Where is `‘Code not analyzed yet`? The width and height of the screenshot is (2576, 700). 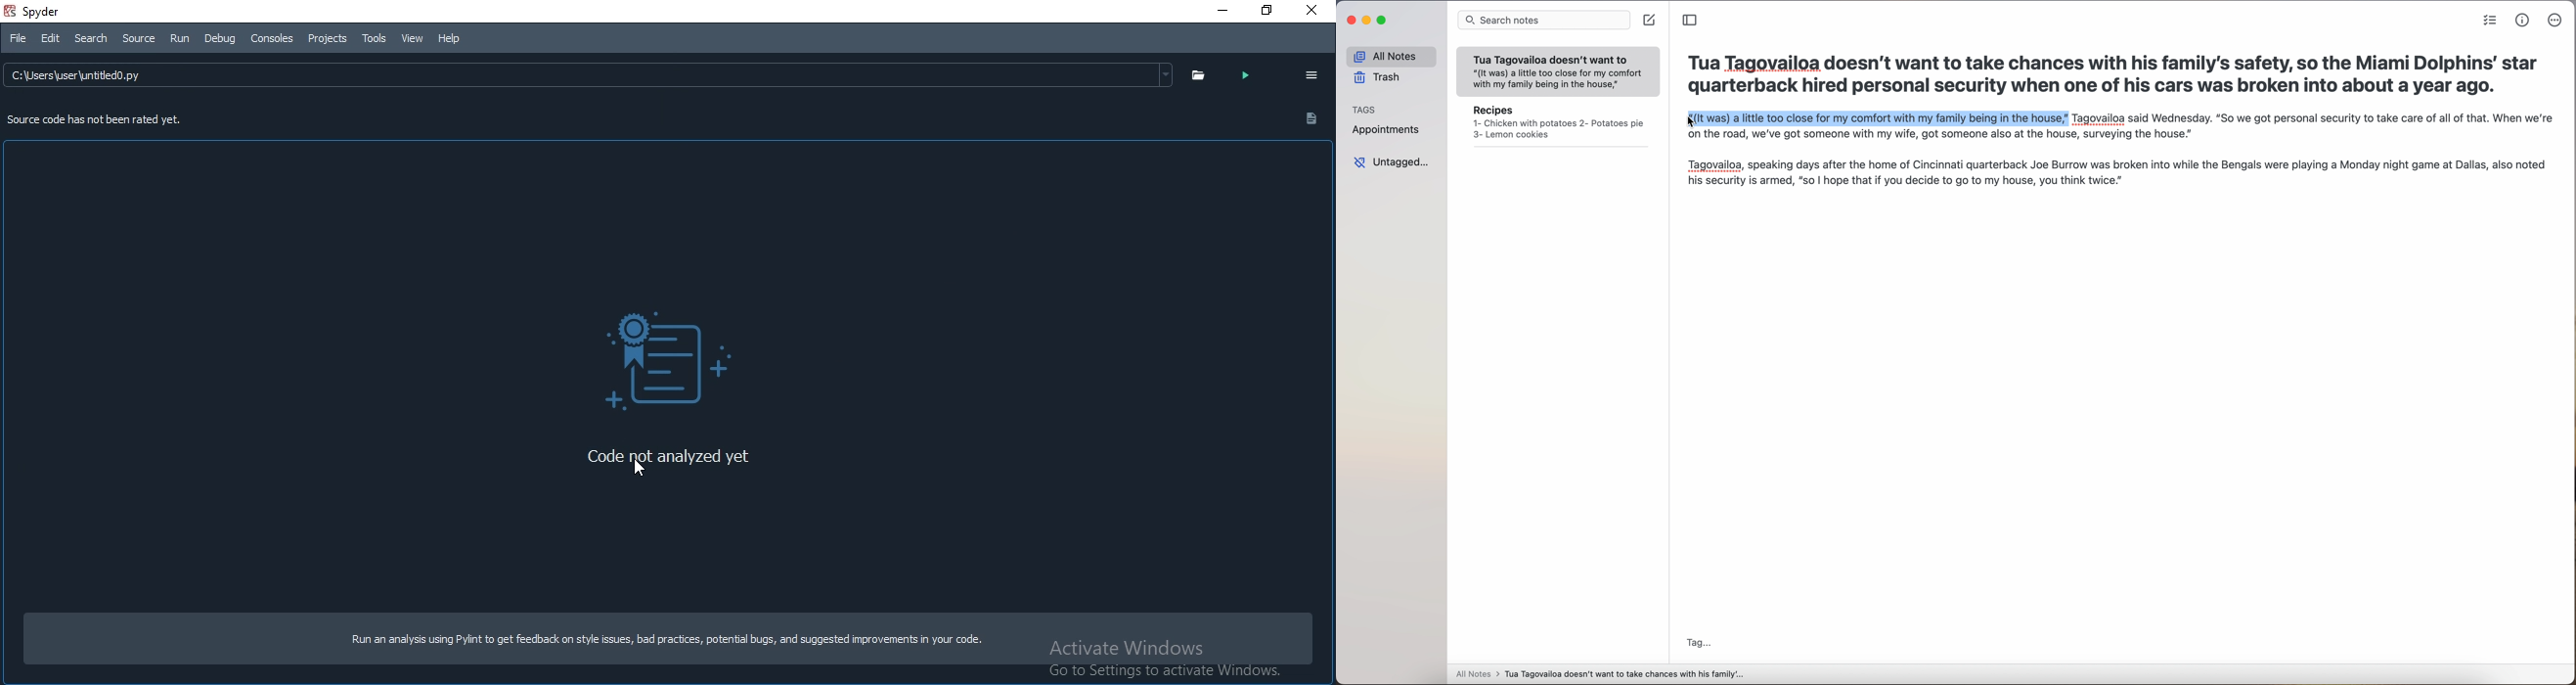 ‘Code not analyzed yet is located at coordinates (672, 460).